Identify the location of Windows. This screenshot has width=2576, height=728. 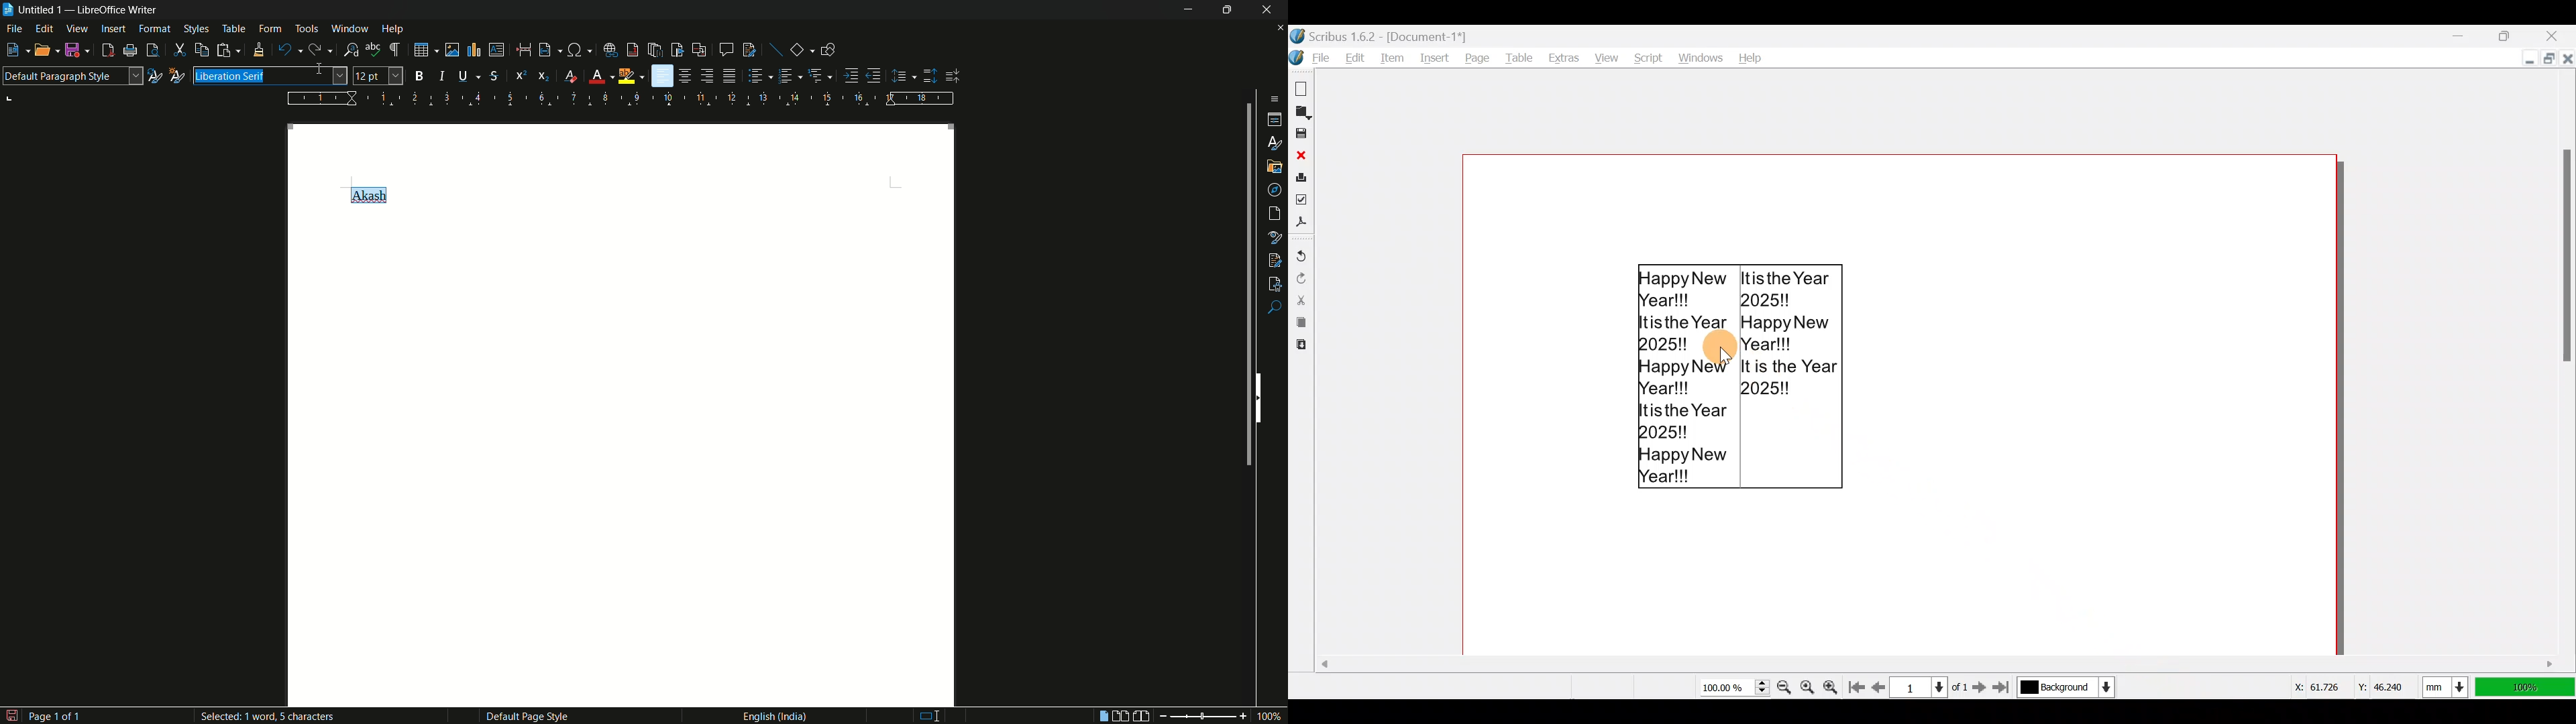
(1701, 54).